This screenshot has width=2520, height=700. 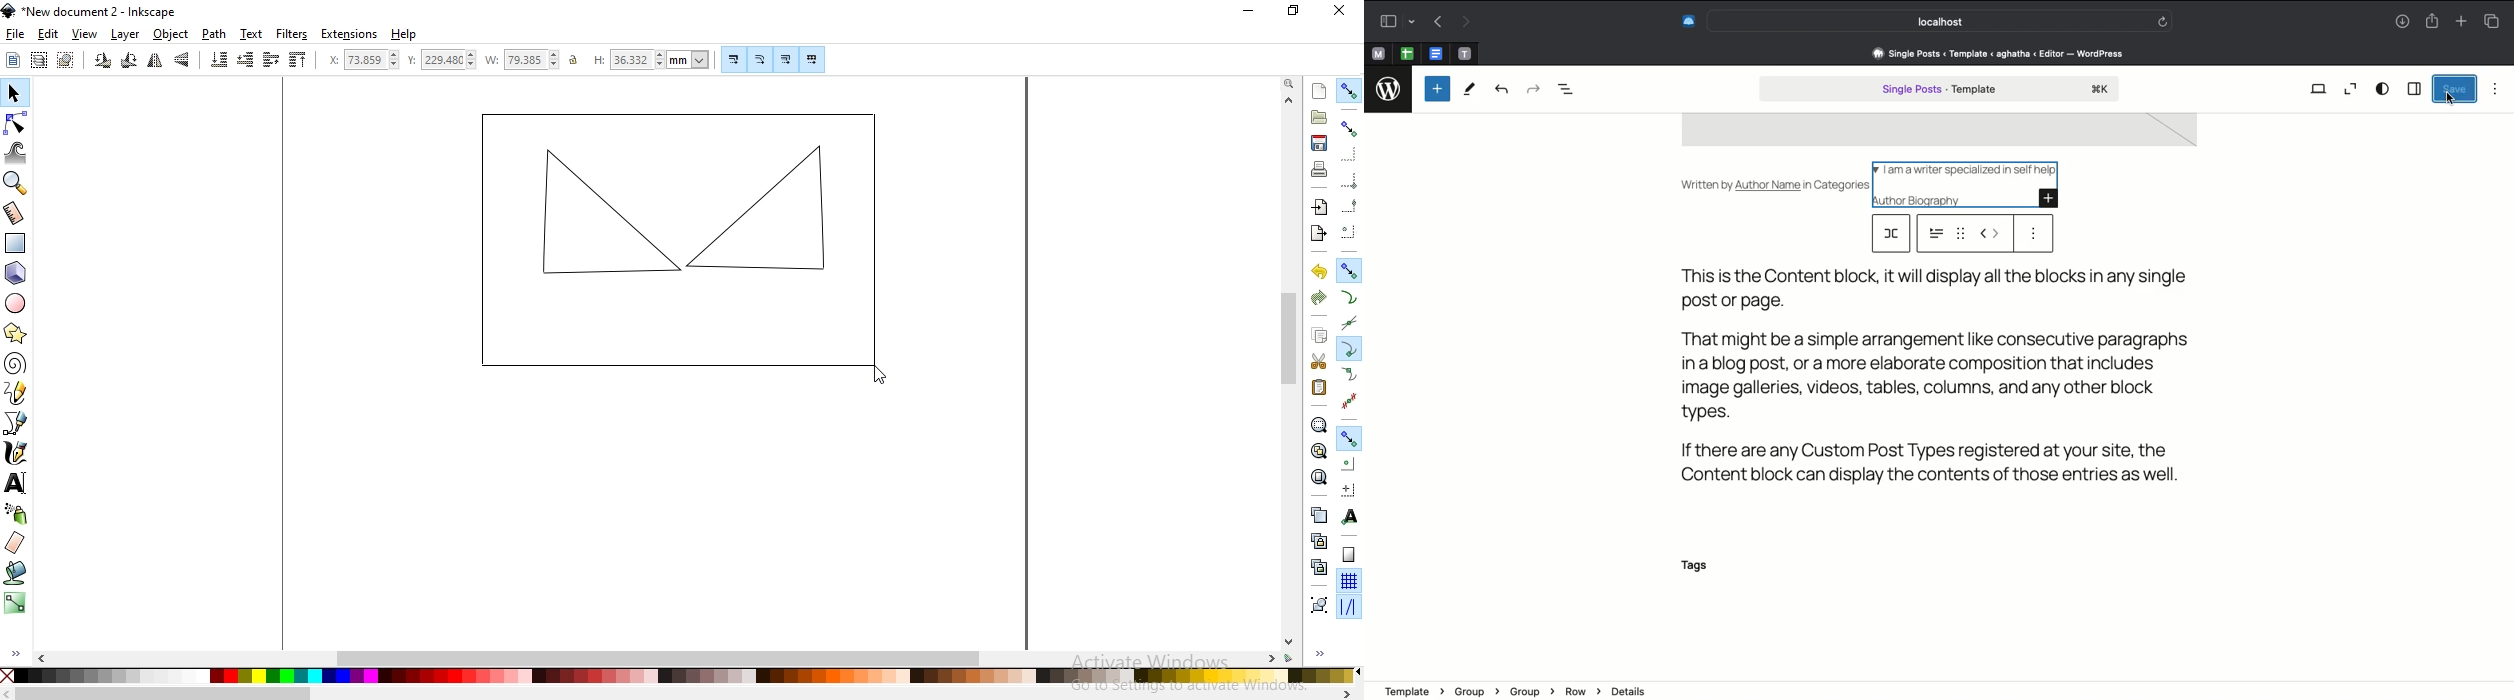 I want to click on Download, so click(x=2400, y=22).